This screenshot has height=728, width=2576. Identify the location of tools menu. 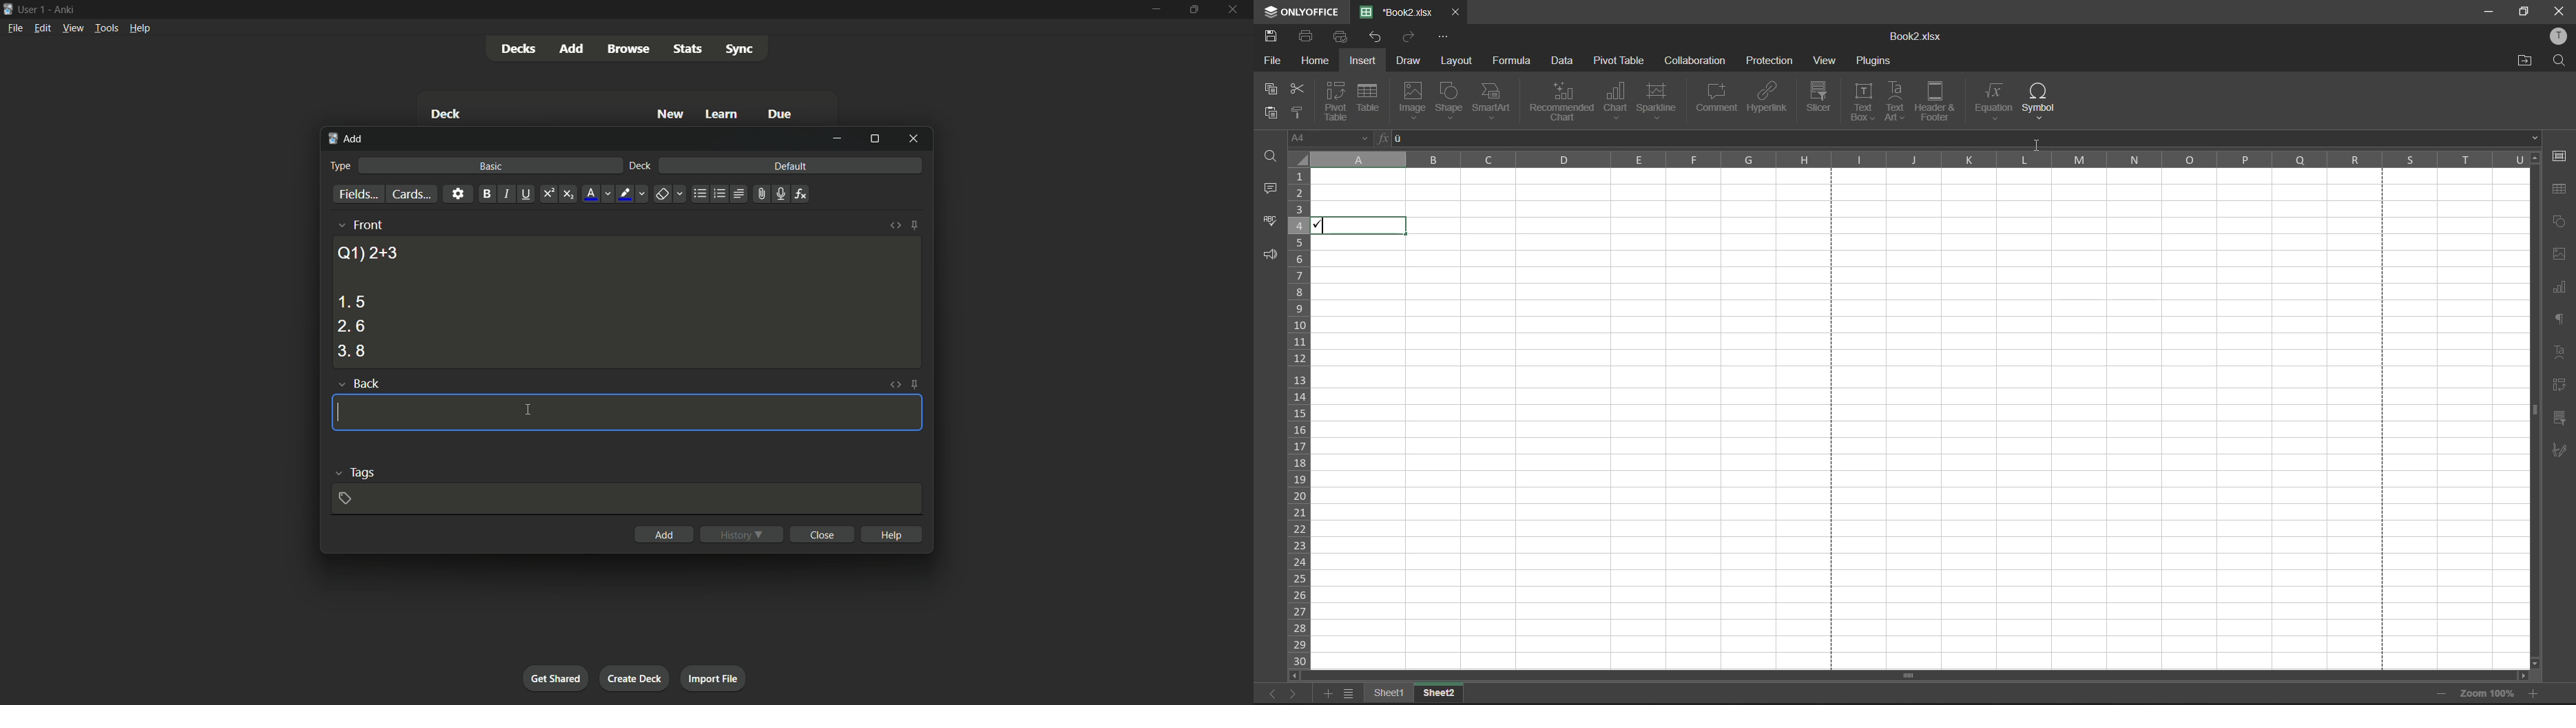
(106, 27).